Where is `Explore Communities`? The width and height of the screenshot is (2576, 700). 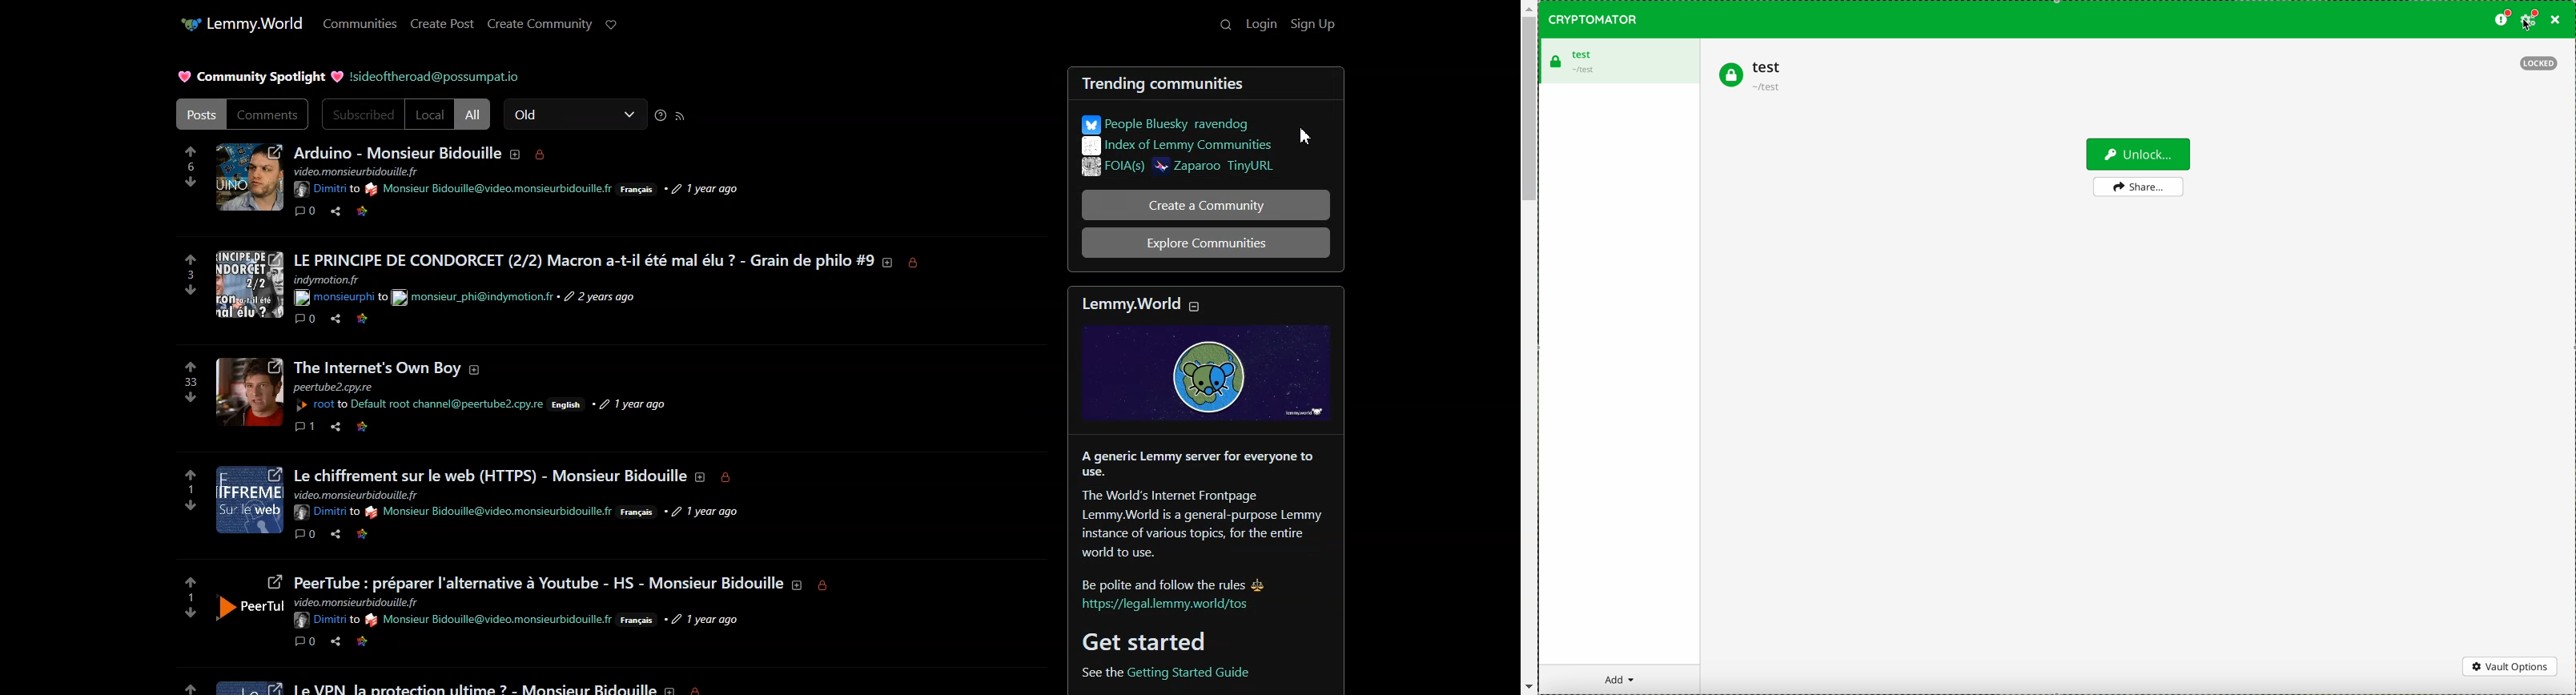
Explore Communities is located at coordinates (1207, 243).